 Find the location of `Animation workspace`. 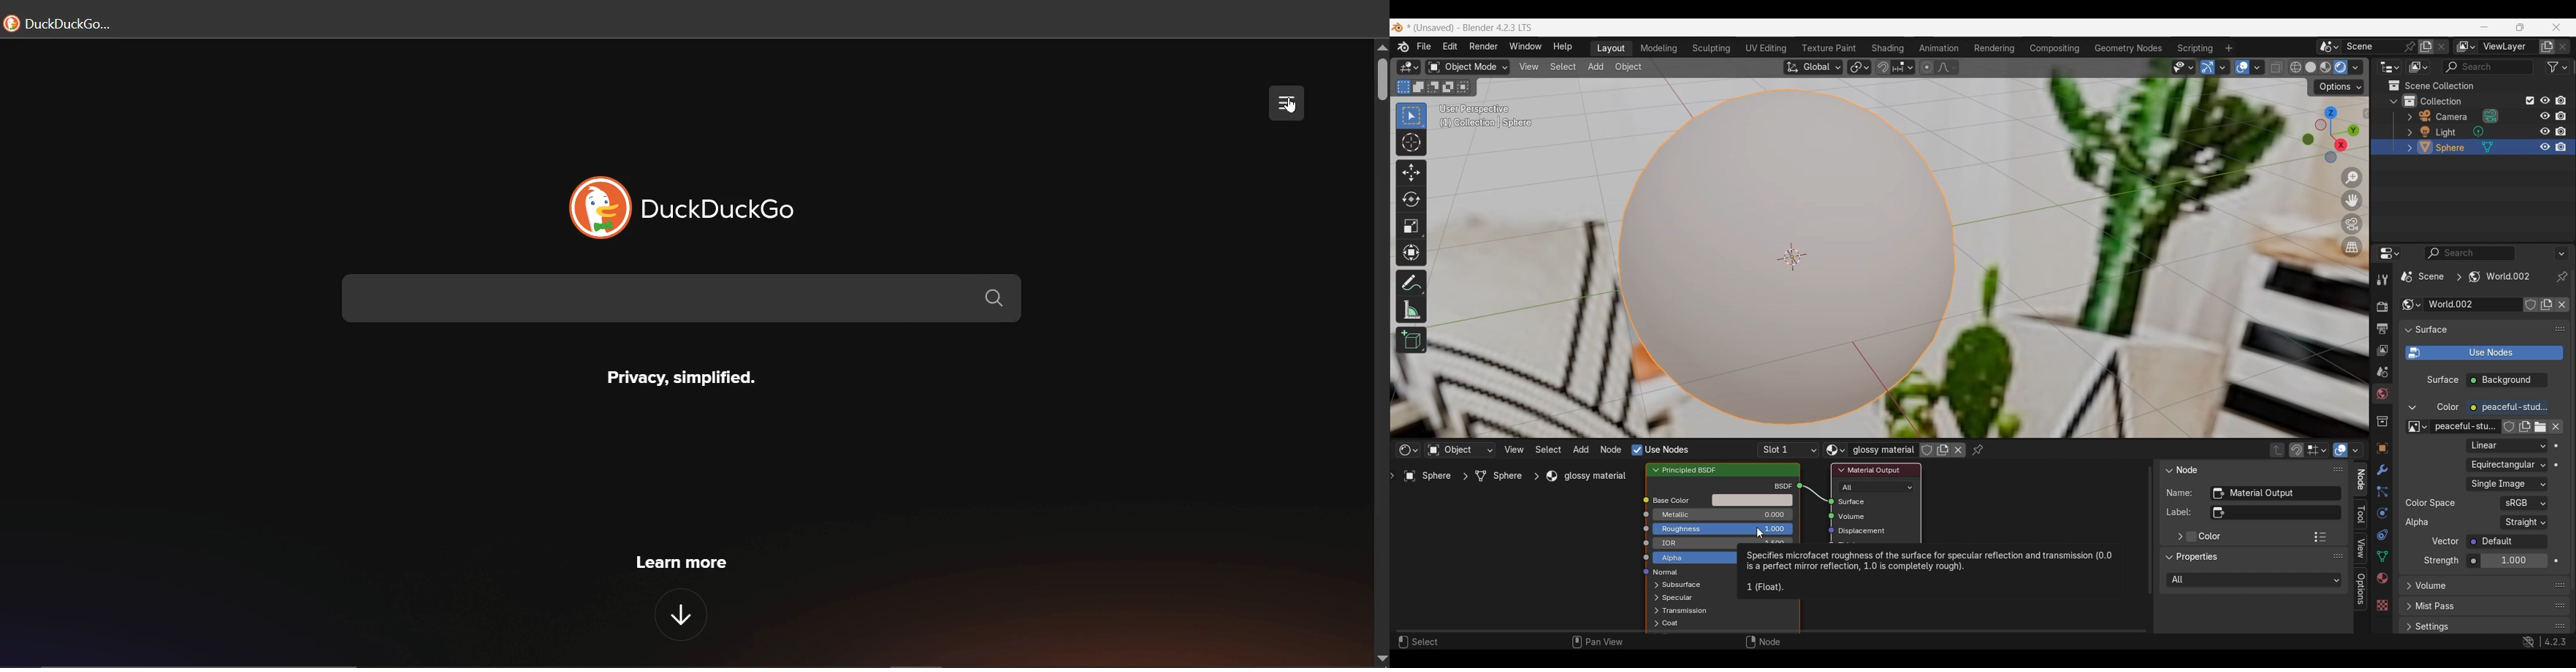

Animation workspace is located at coordinates (1940, 48).